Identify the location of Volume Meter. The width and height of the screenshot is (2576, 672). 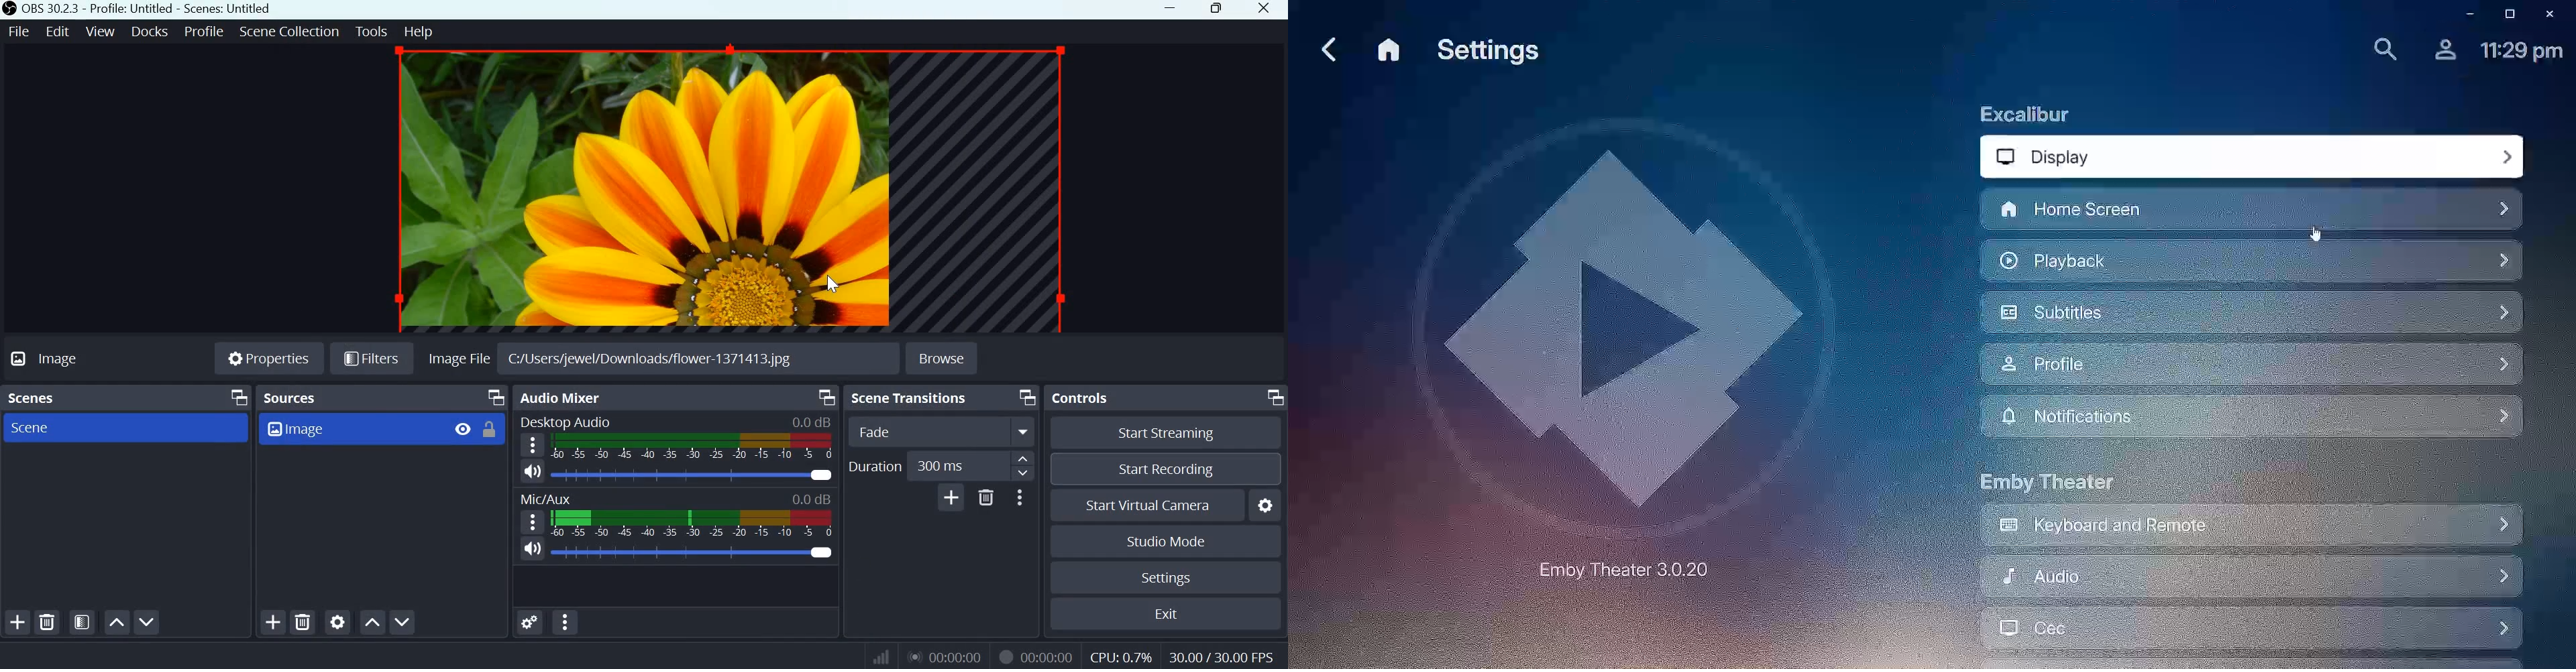
(693, 446).